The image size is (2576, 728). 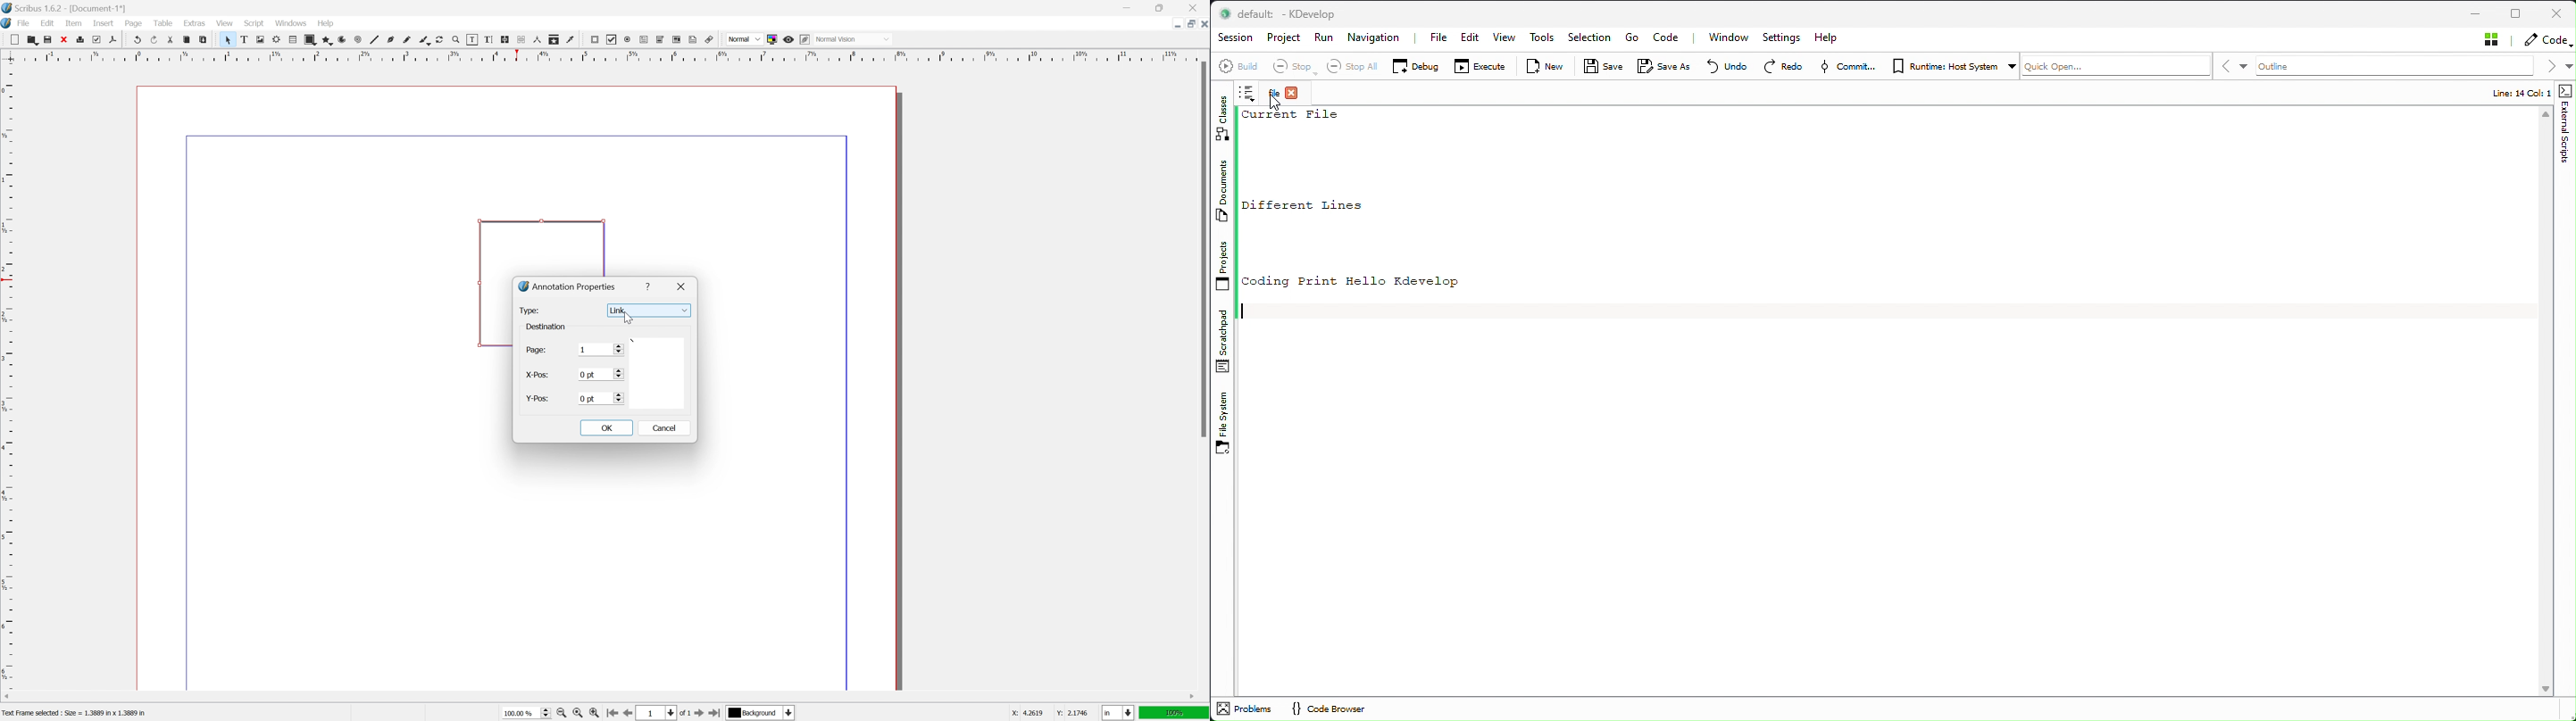 What do you see at coordinates (80, 39) in the screenshot?
I see `print` at bounding box center [80, 39].